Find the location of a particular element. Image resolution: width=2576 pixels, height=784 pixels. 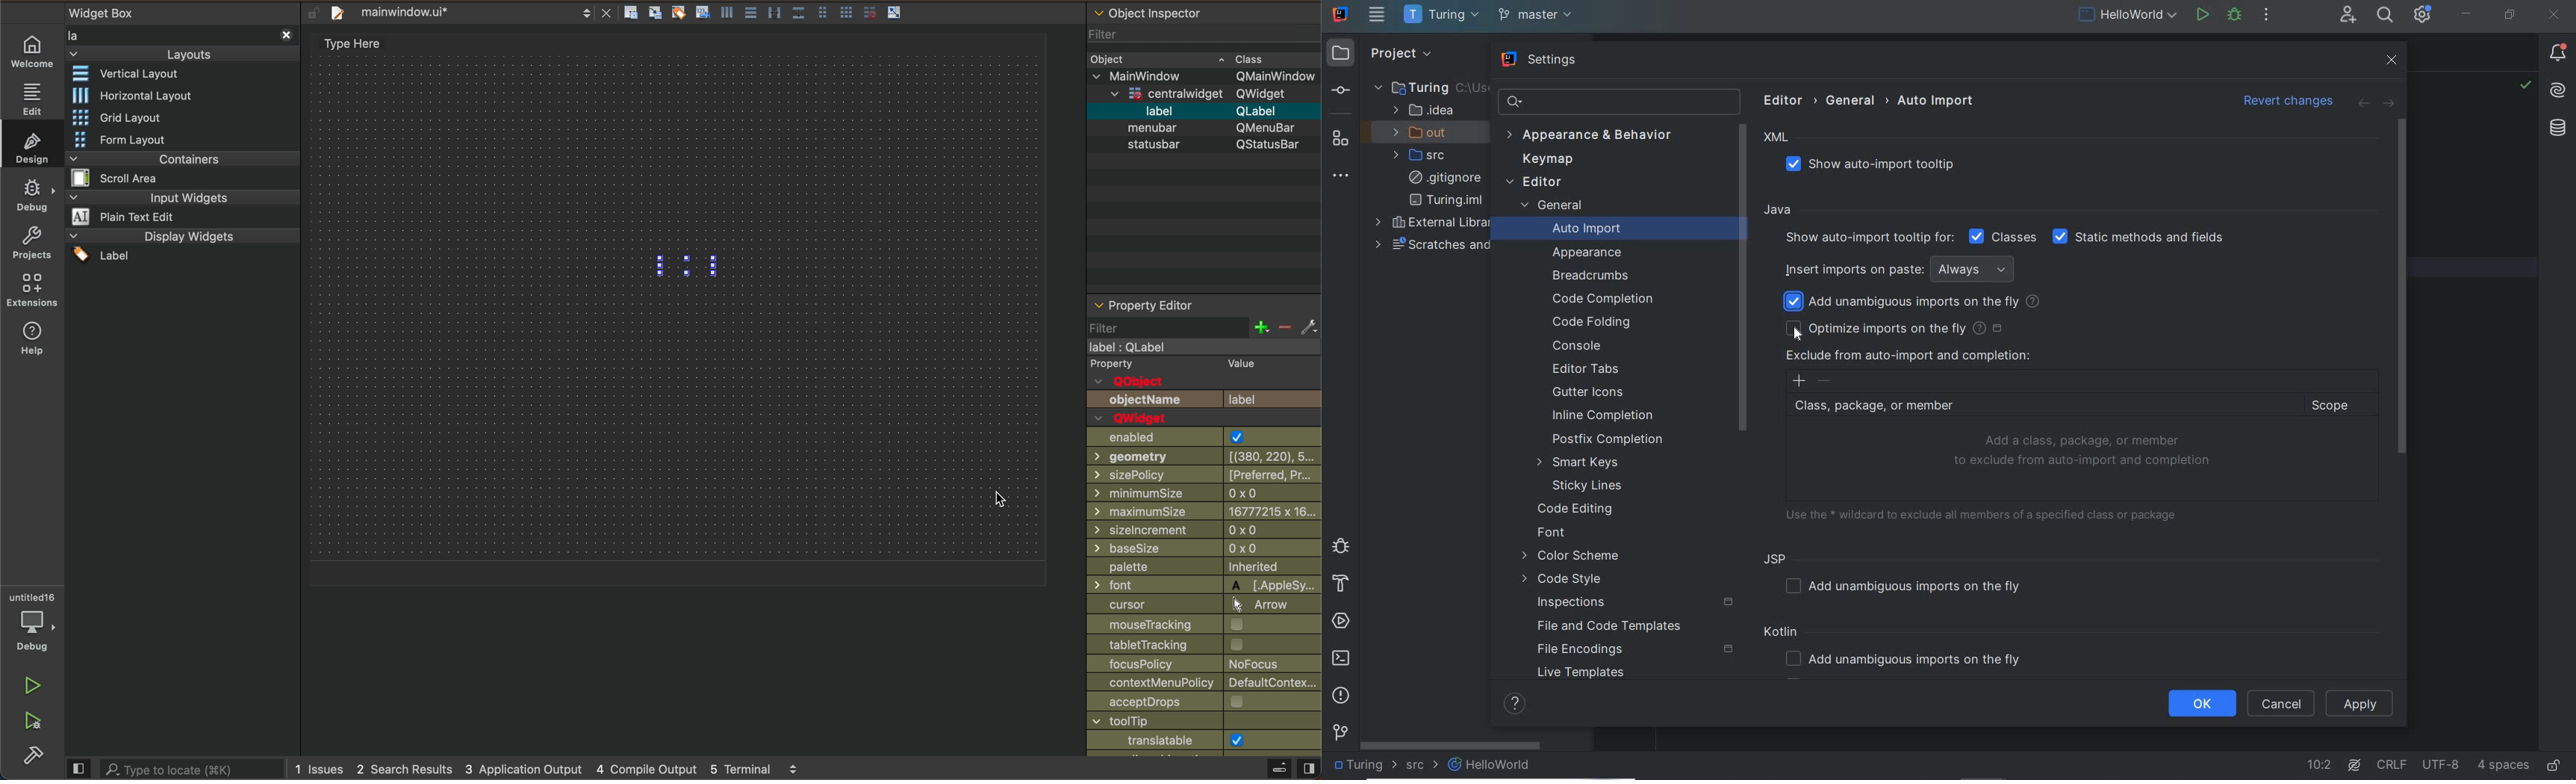

property editor is located at coordinates (1204, 318).